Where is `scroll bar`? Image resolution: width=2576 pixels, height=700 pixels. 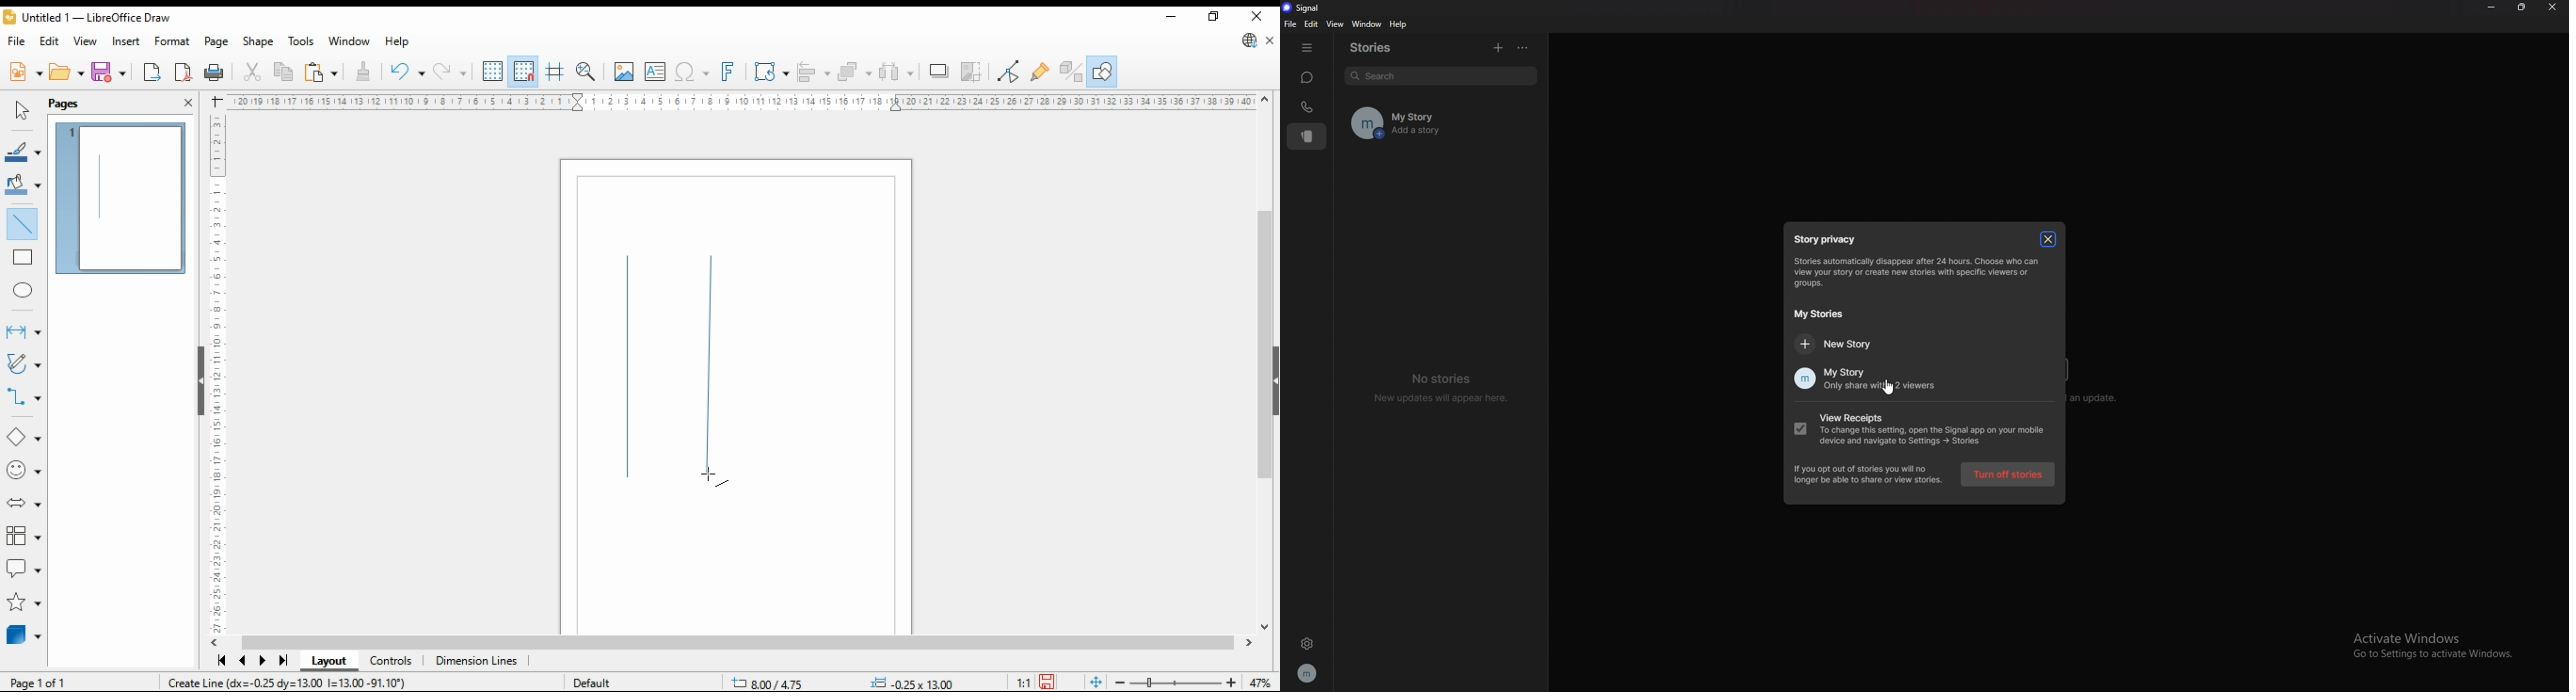
scroll bar is located at coordinates (738, 642).